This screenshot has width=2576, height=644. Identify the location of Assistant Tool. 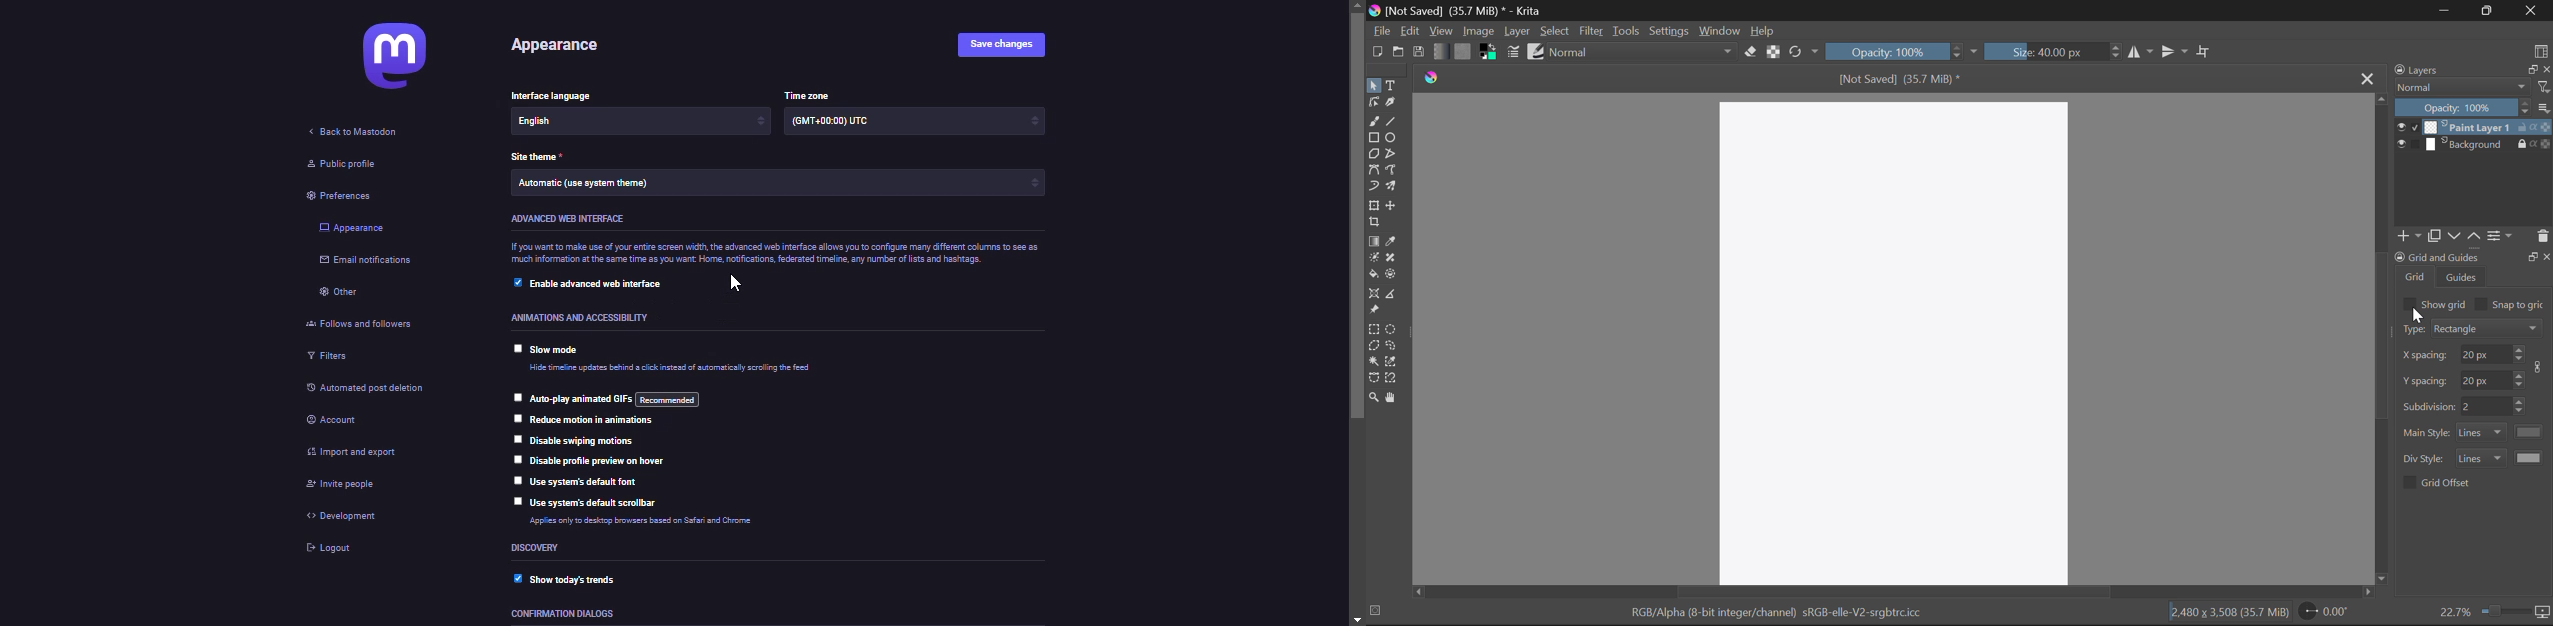
(1375, 294).